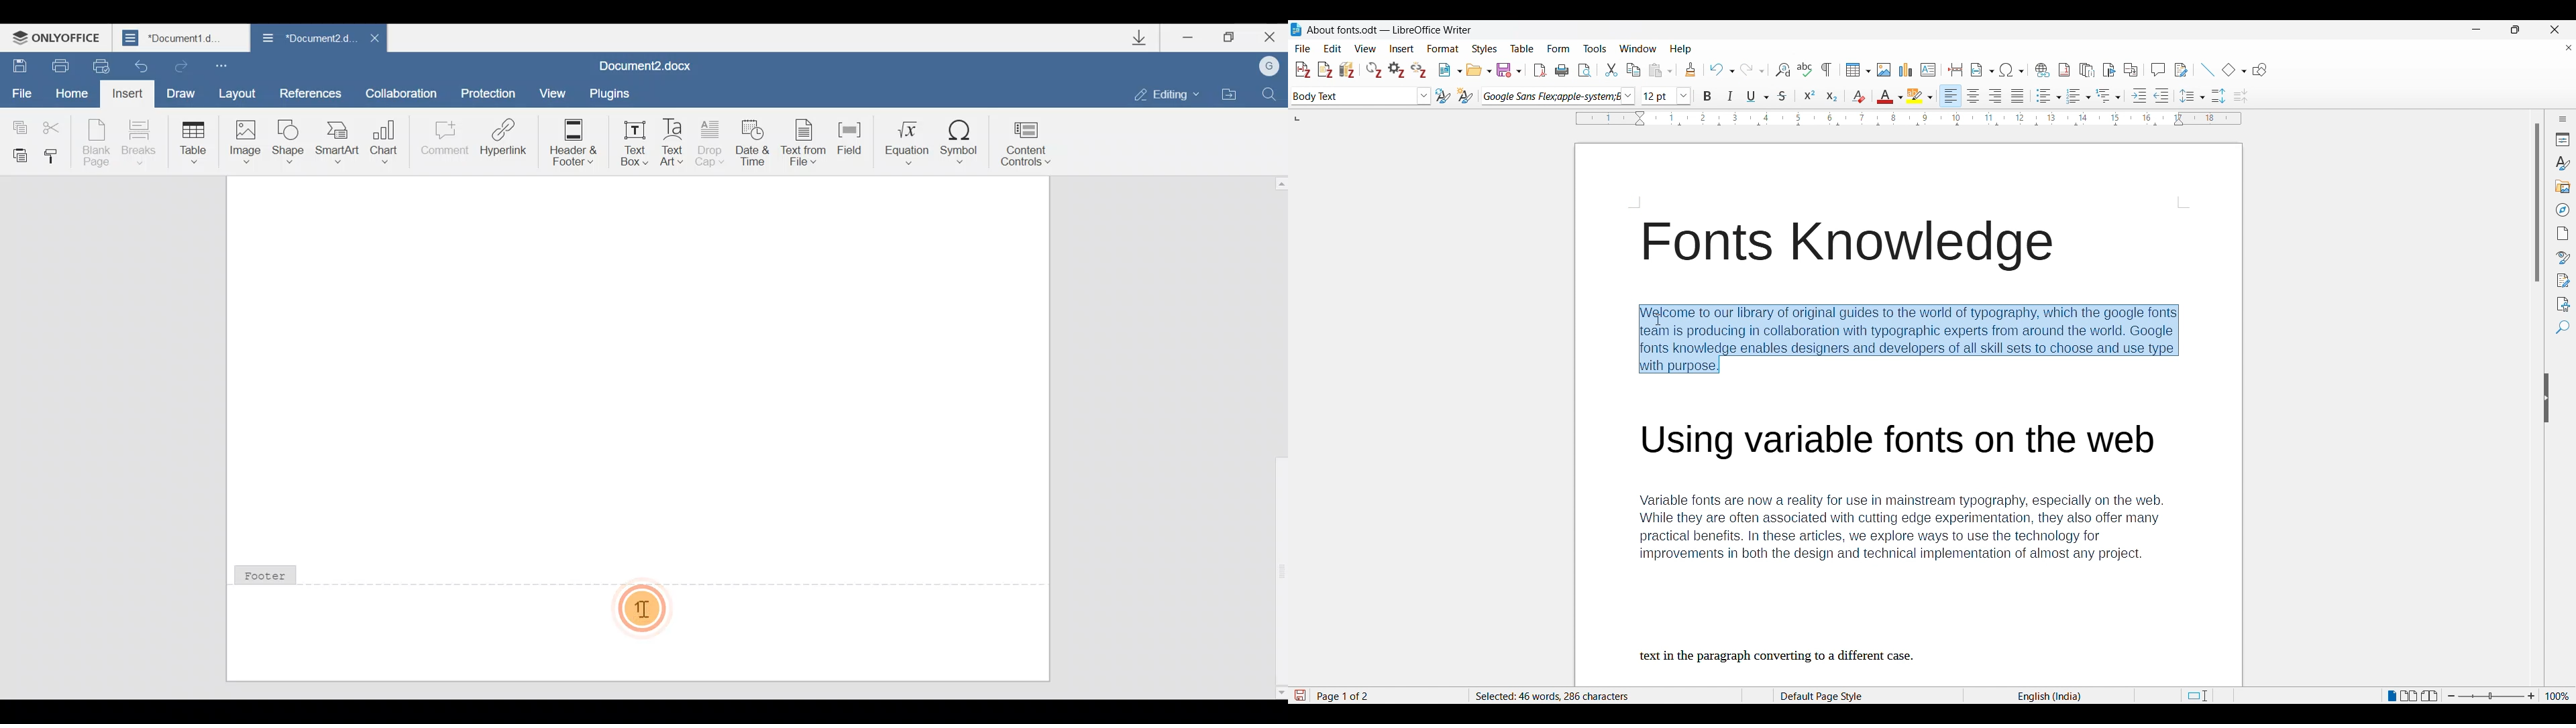 The height and width of the screenshot is (728, 2576). What do you see at coordinates (303, 39) in the screenshot?
I see `Document2.d..` at bounding box center [303, 39].